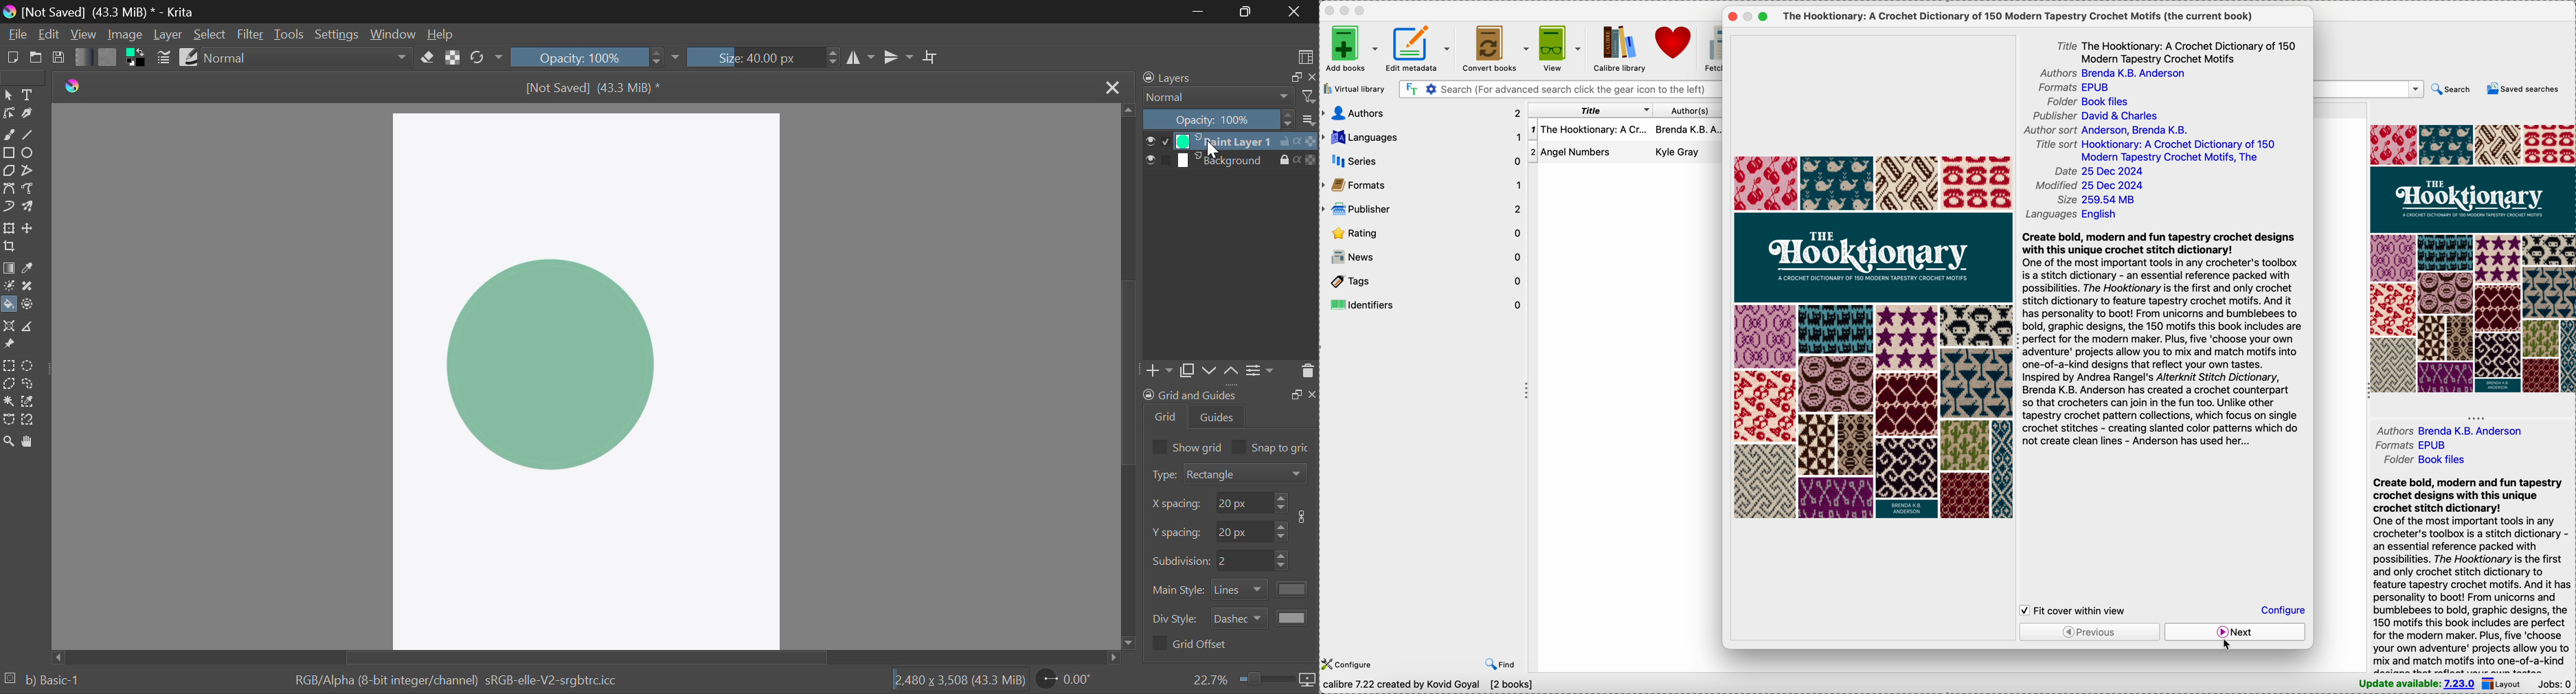 The height and width of the screenshot is (700, 2576). I want to click on update available, so click(2418, 684).